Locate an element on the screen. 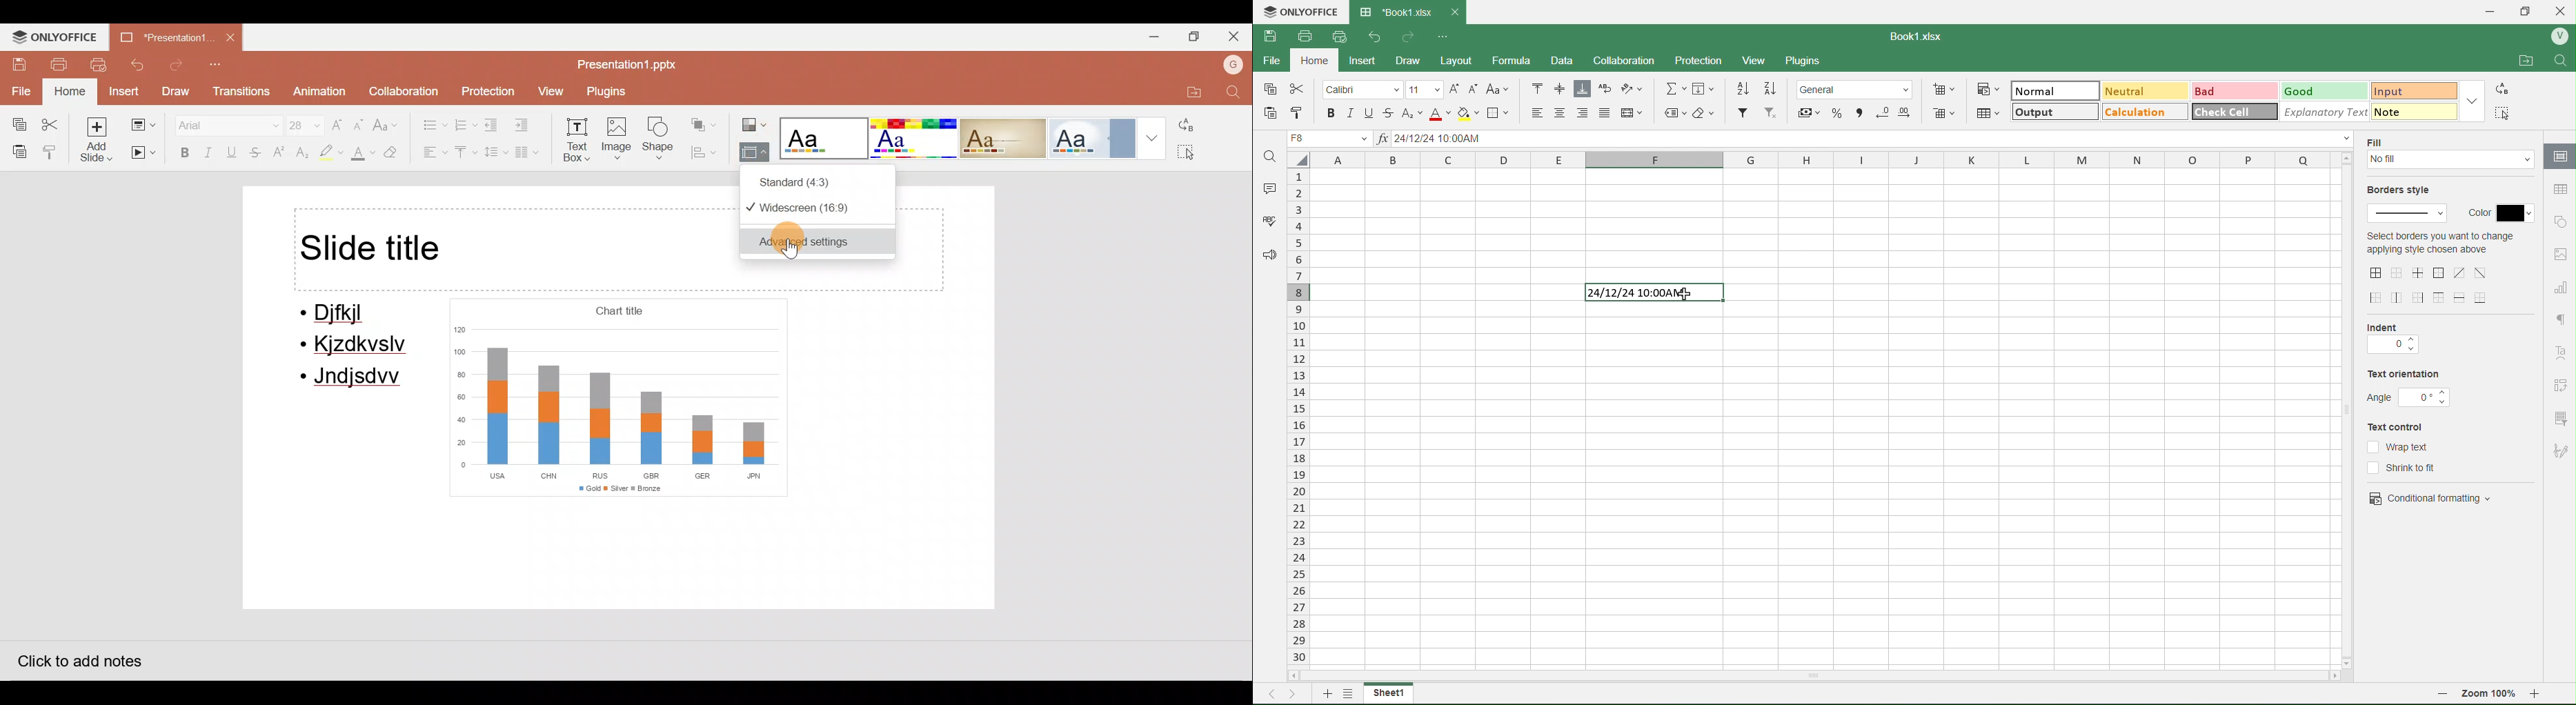  Underline is located at coordinates (234, 152).